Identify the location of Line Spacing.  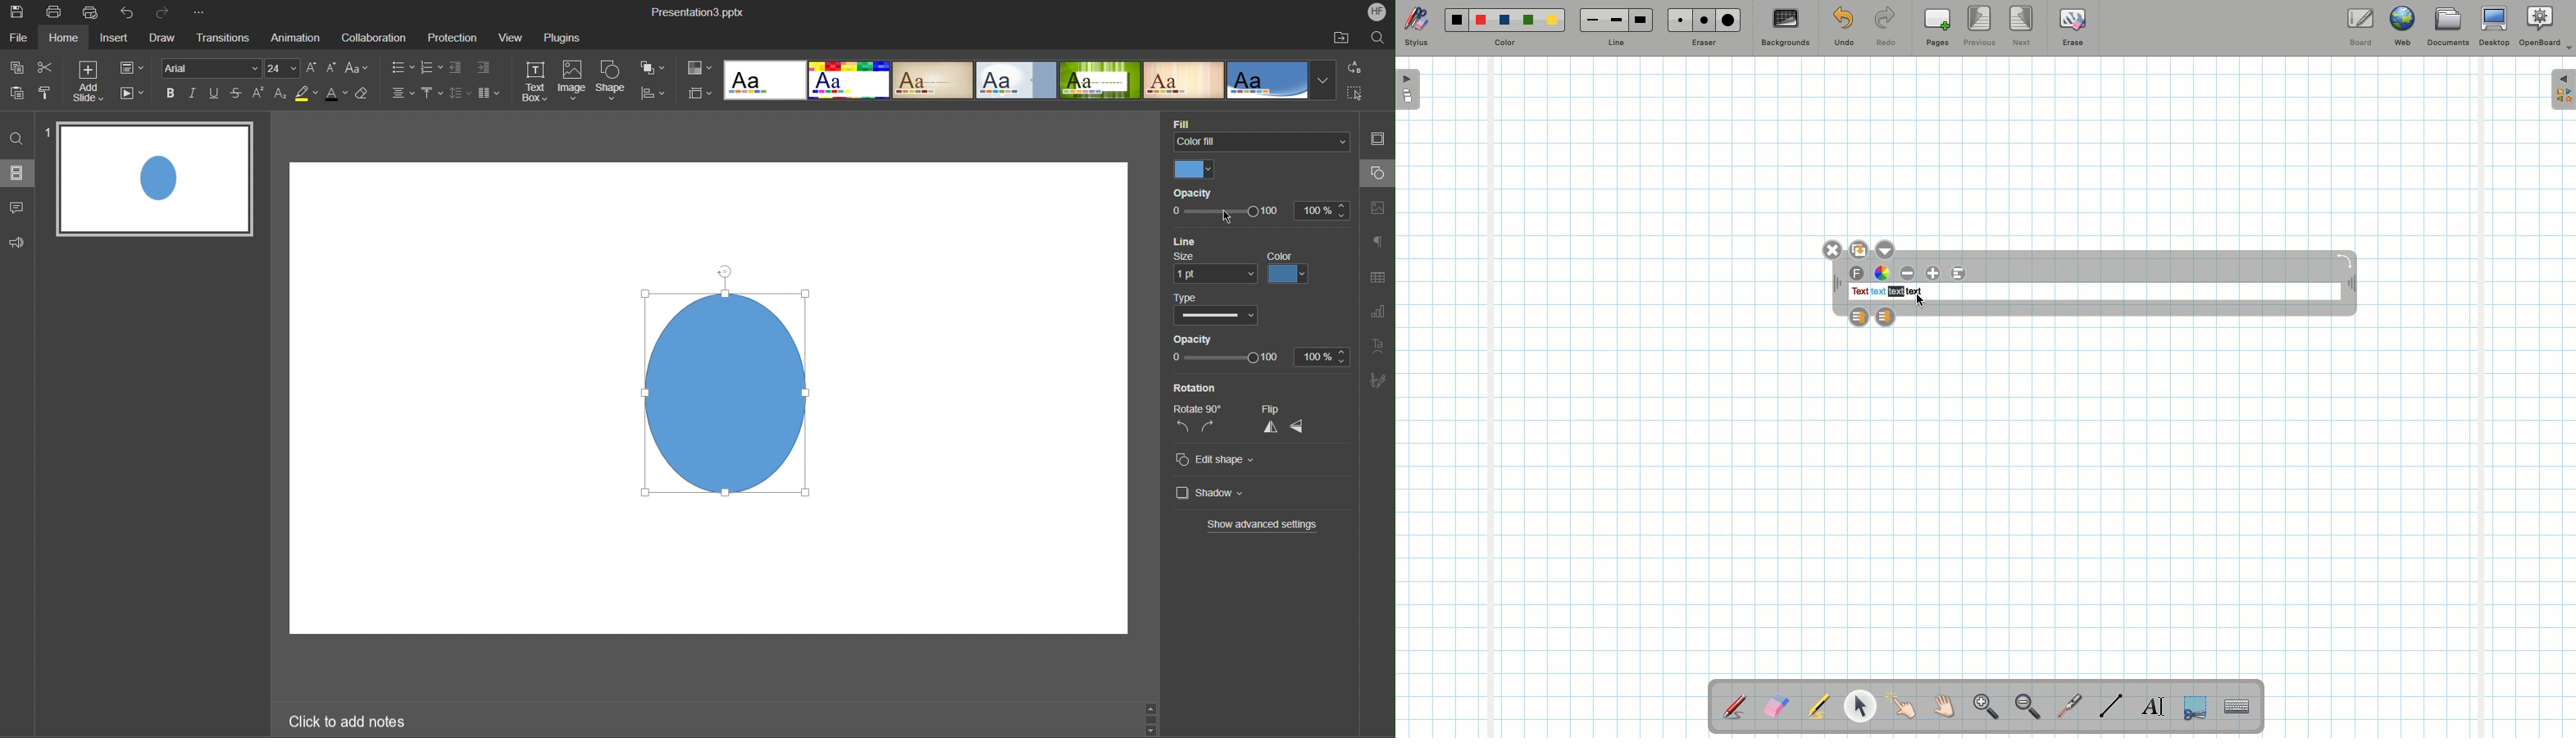
(459, 94).